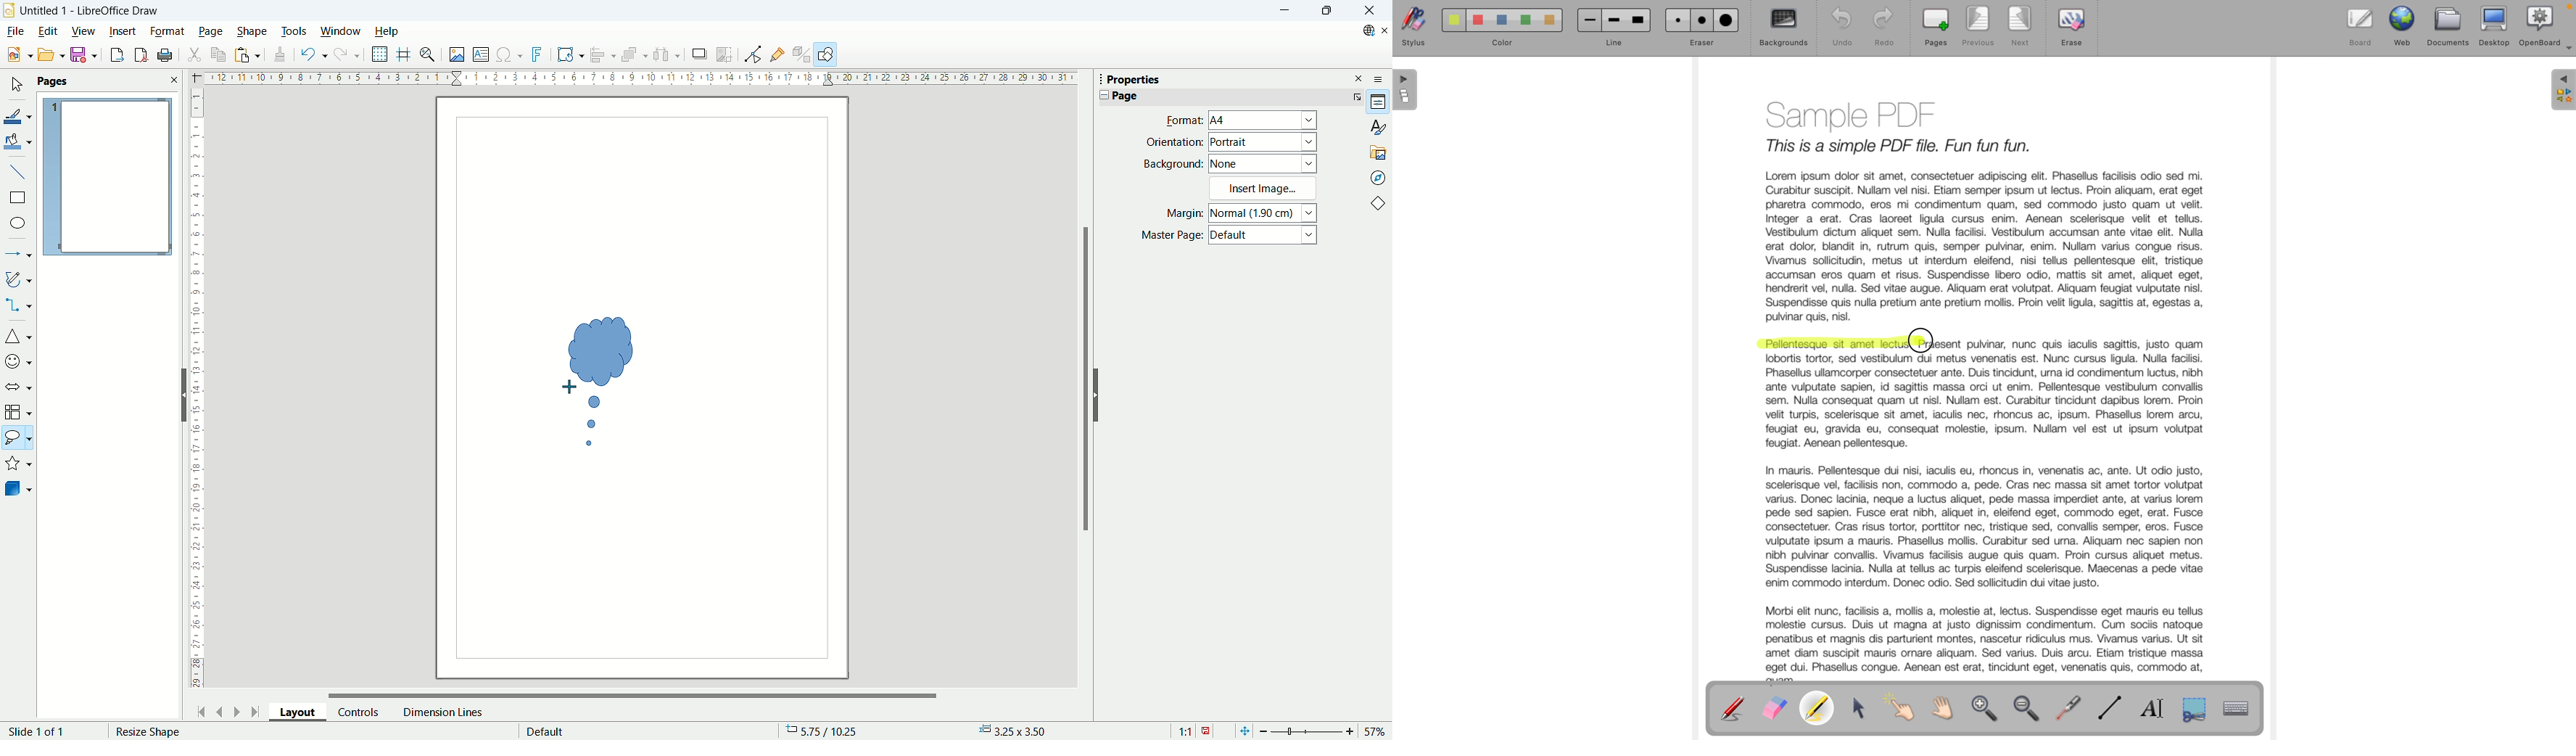  What do you see at coordinates (1322, 730) in the screenshot?
I see `zoom factor` at bounding box center [1322, 730].